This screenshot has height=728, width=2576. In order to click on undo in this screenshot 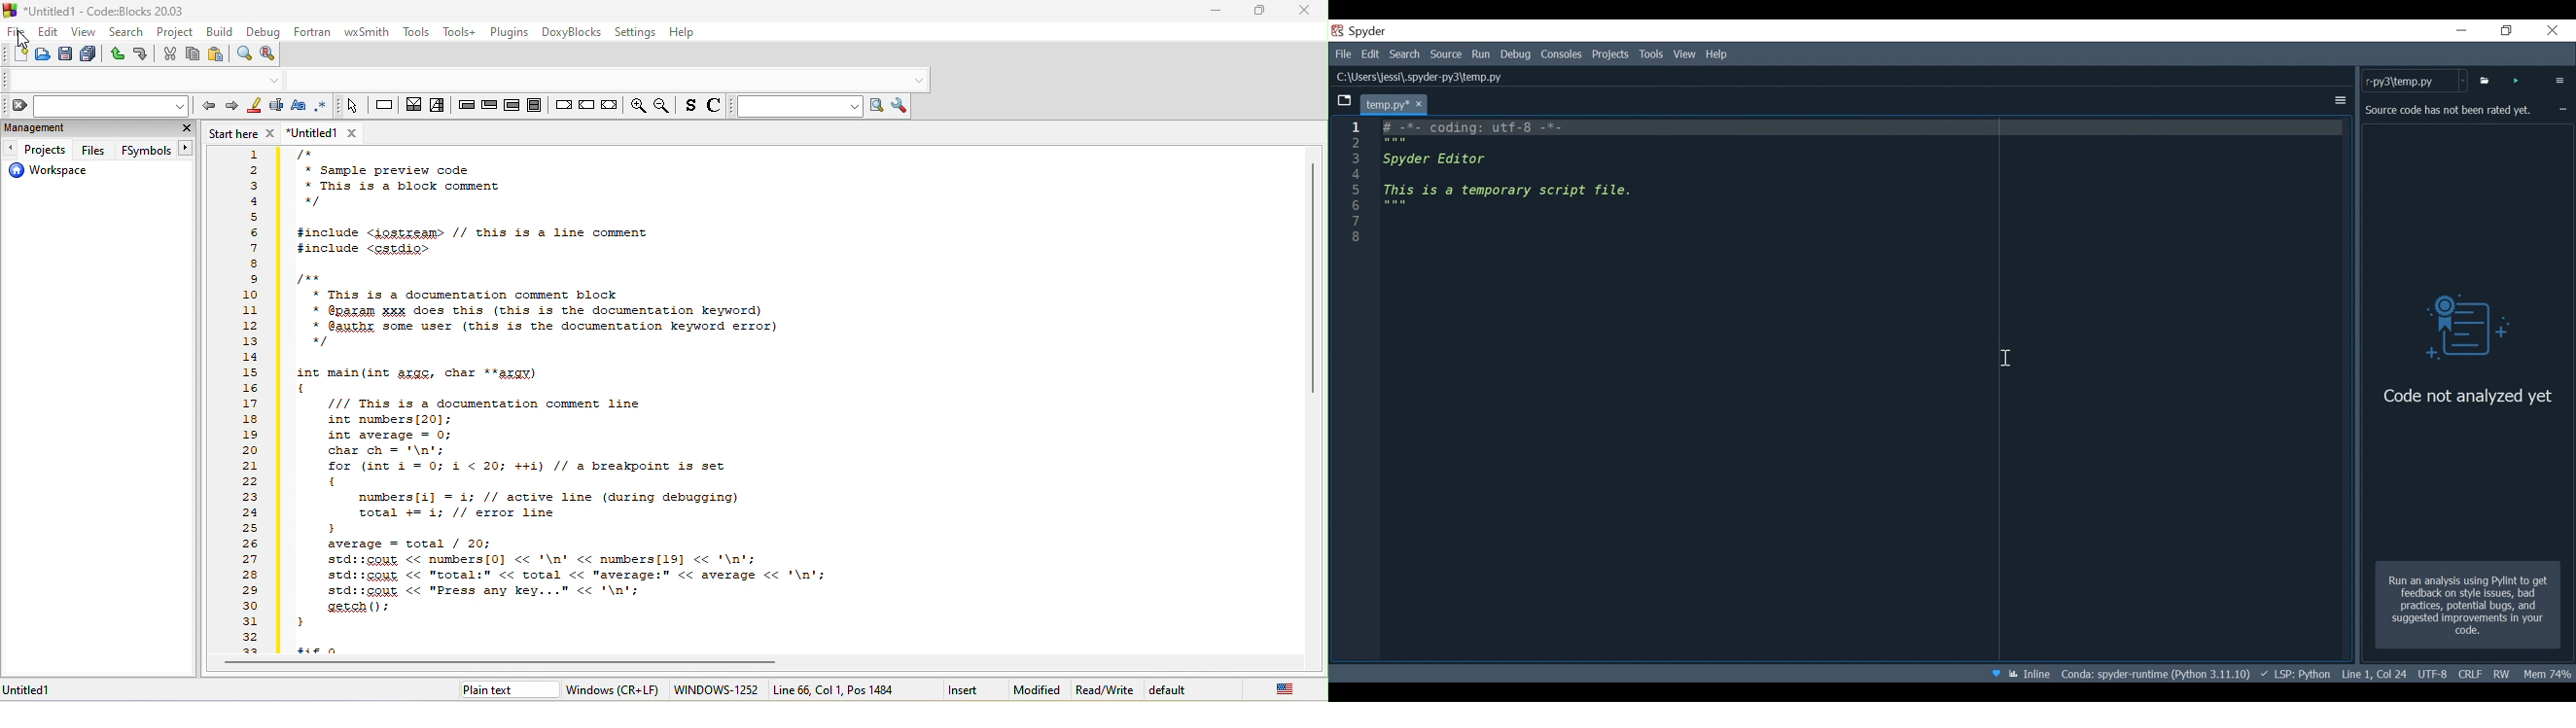, I will do `click(114, 54)`.